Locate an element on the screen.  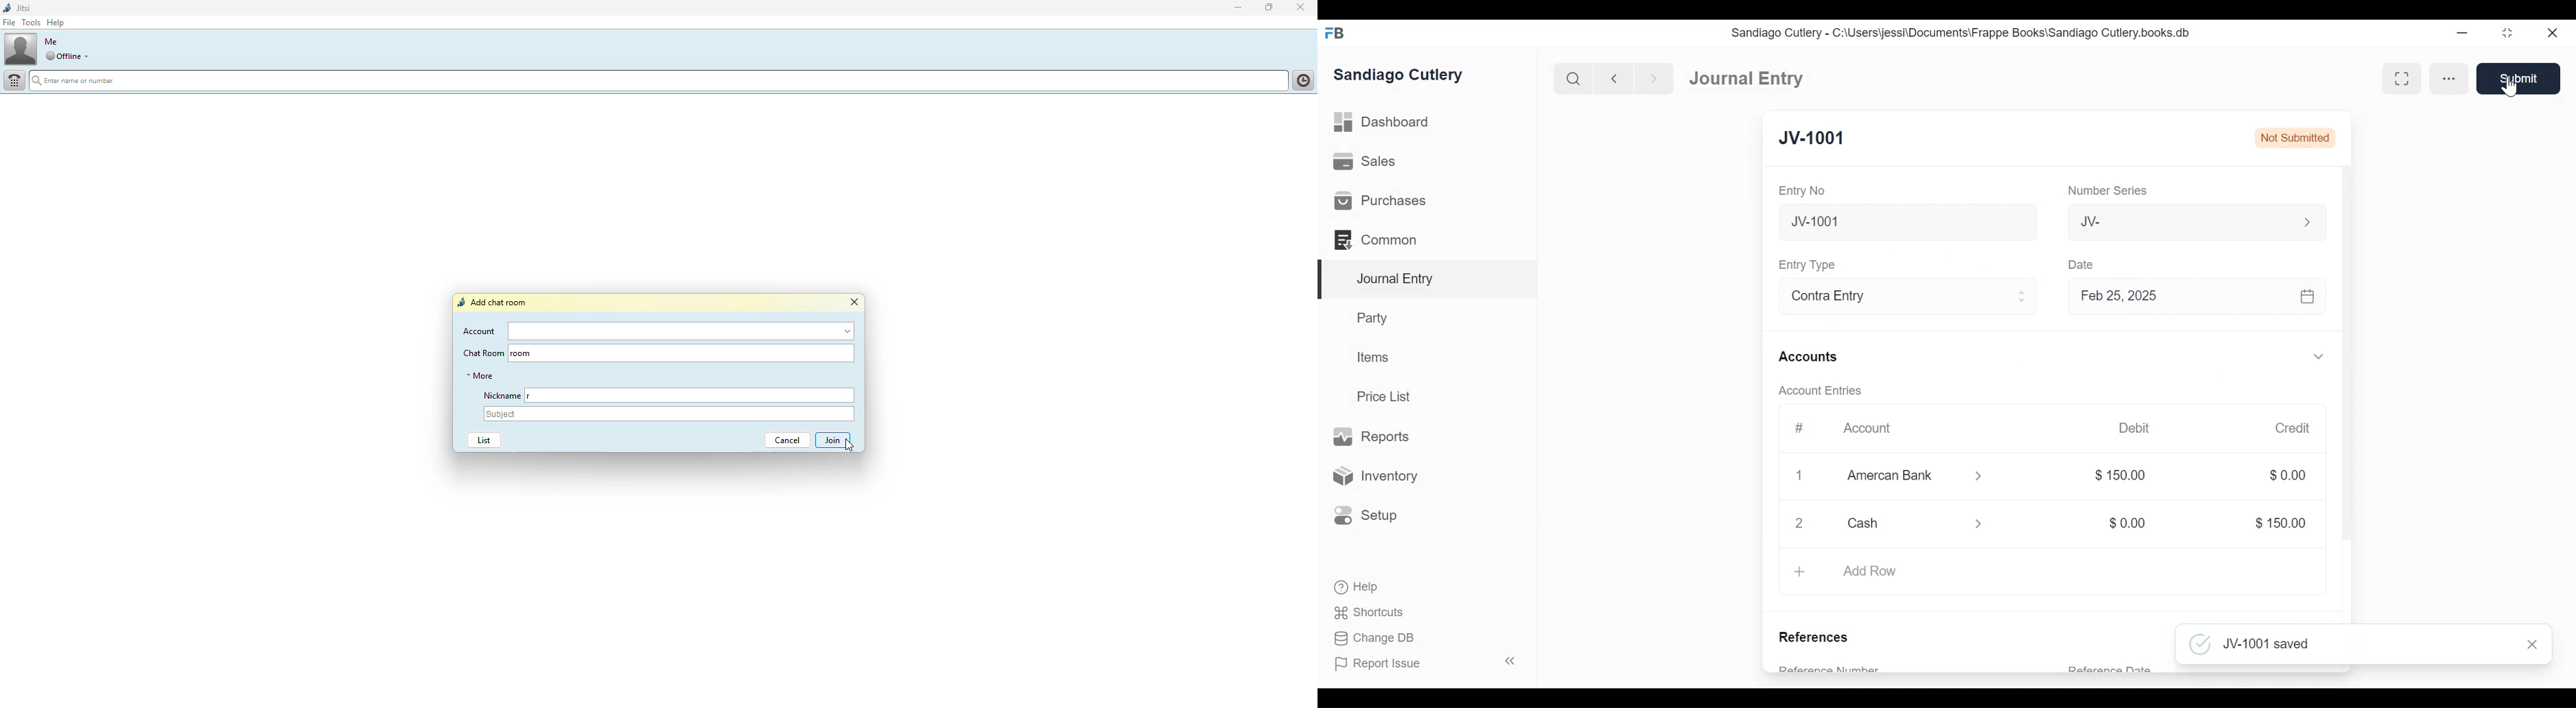
Purchases is located at coordinates (1379, 201).